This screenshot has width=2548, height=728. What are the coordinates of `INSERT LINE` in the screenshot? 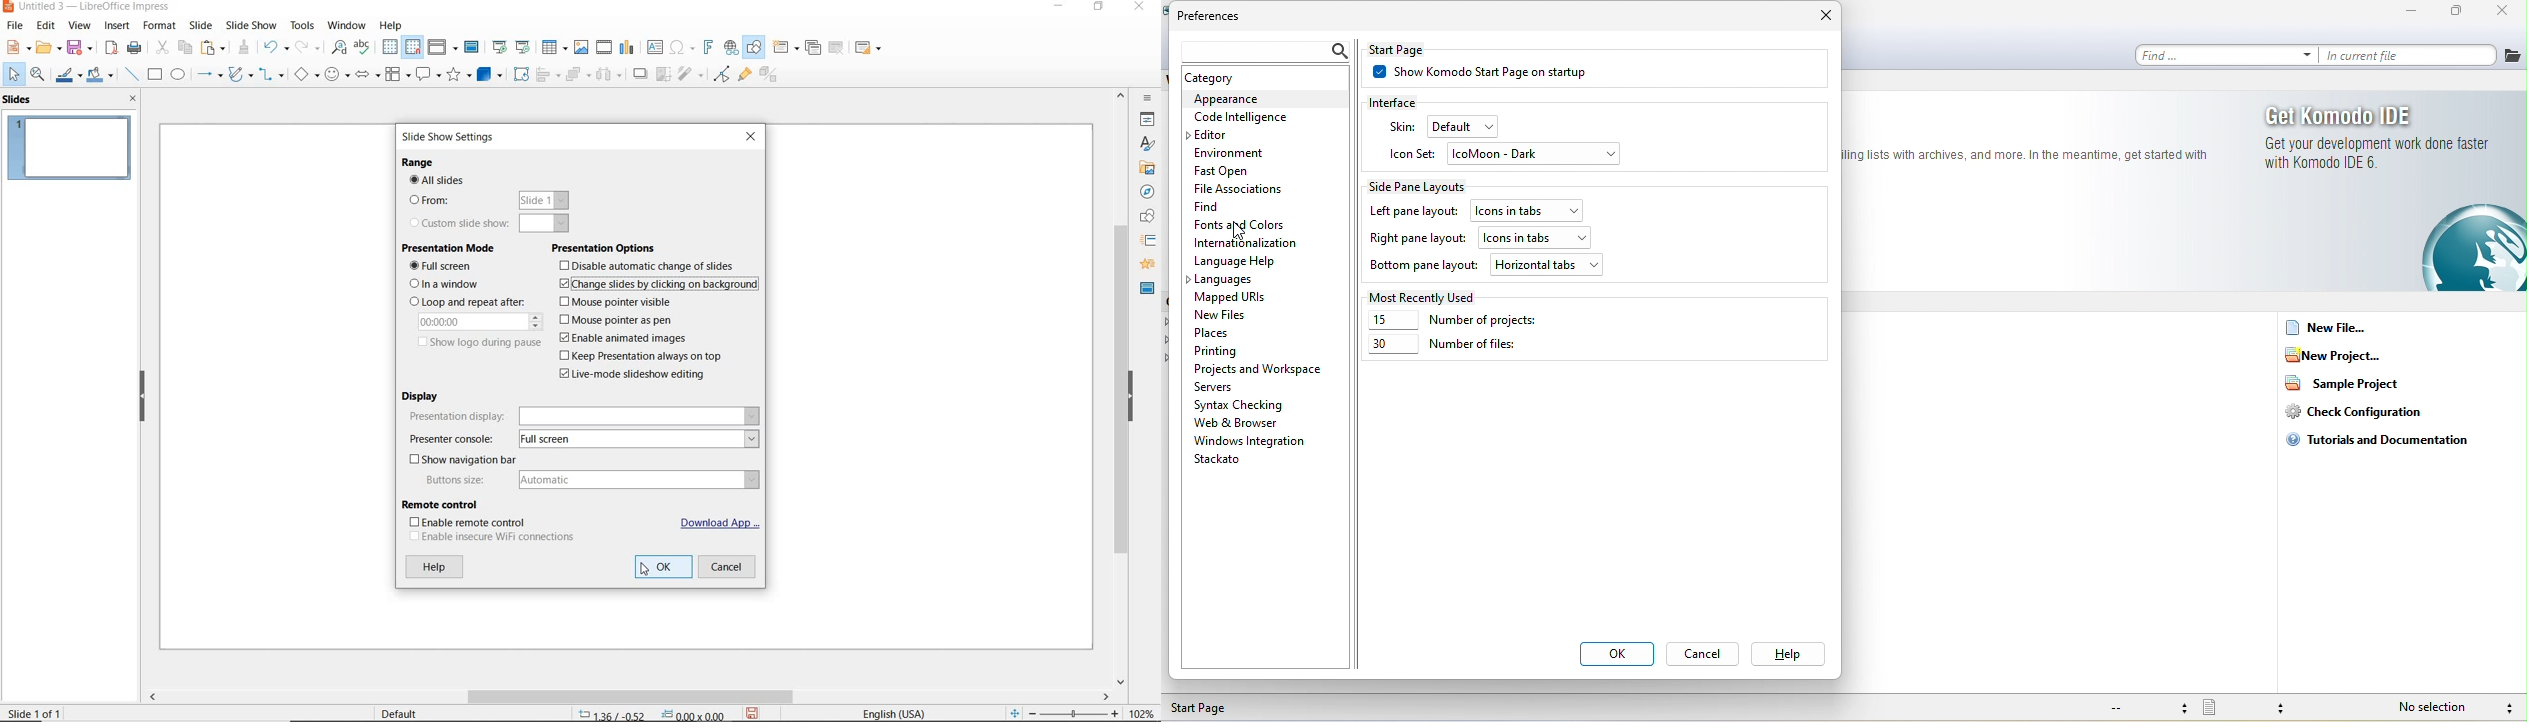 It's located at (132, 74).